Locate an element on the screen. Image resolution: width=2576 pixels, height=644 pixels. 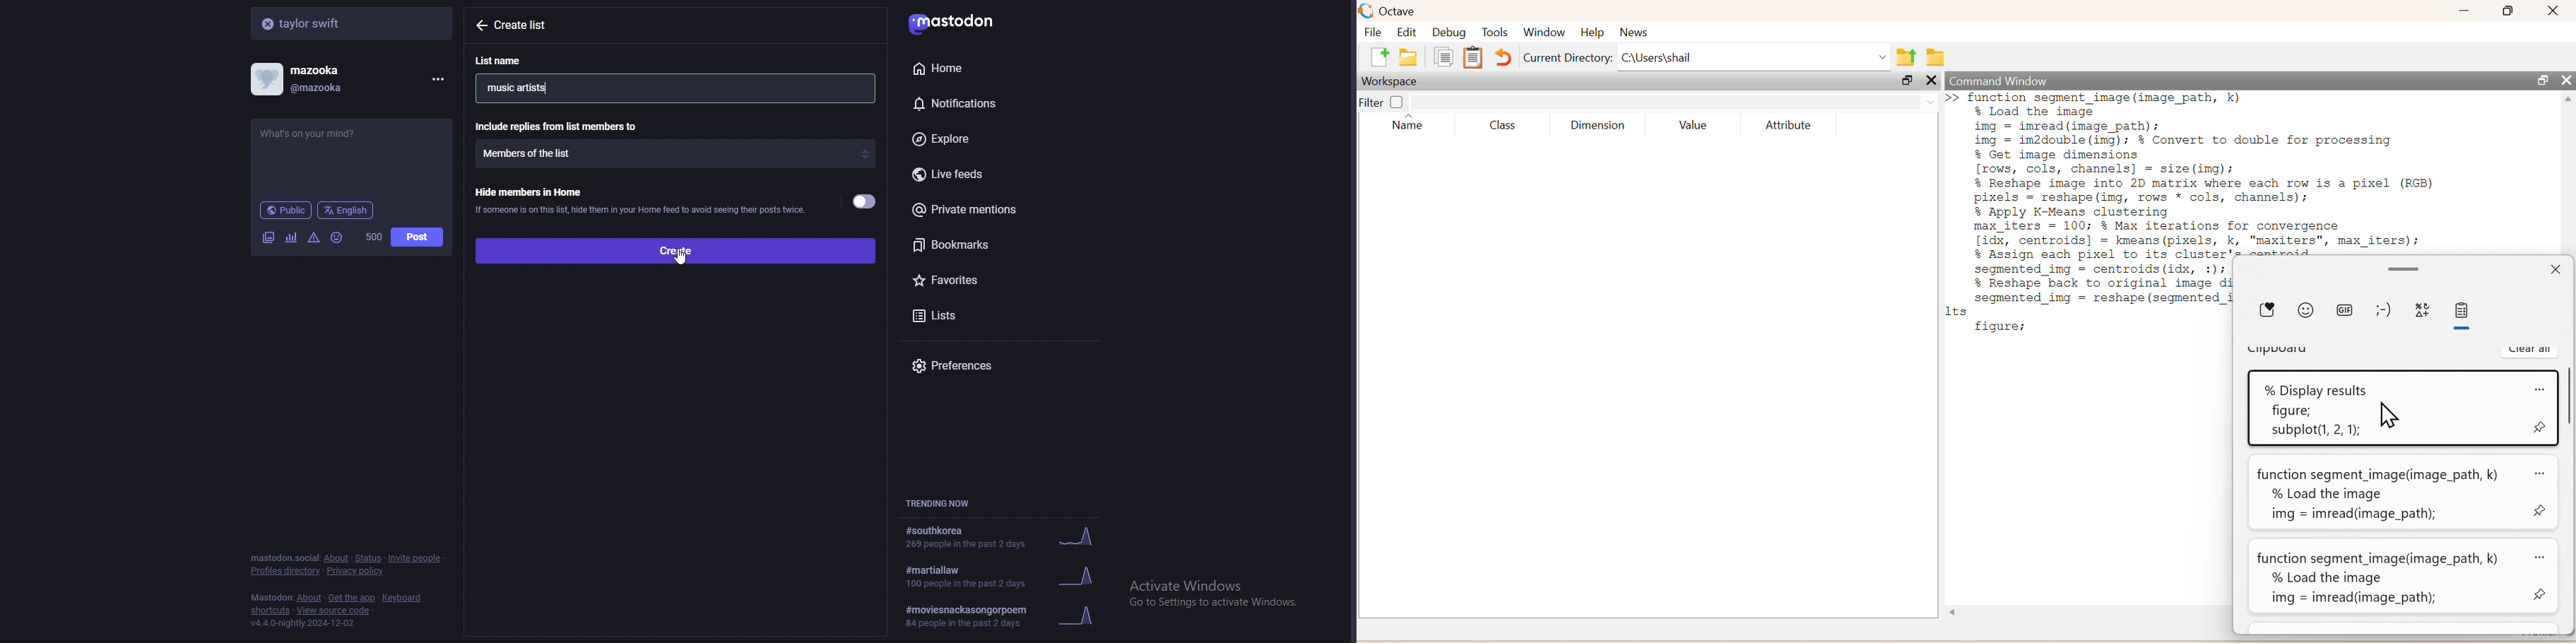
hide members in home is located at coordinates (639, 199).